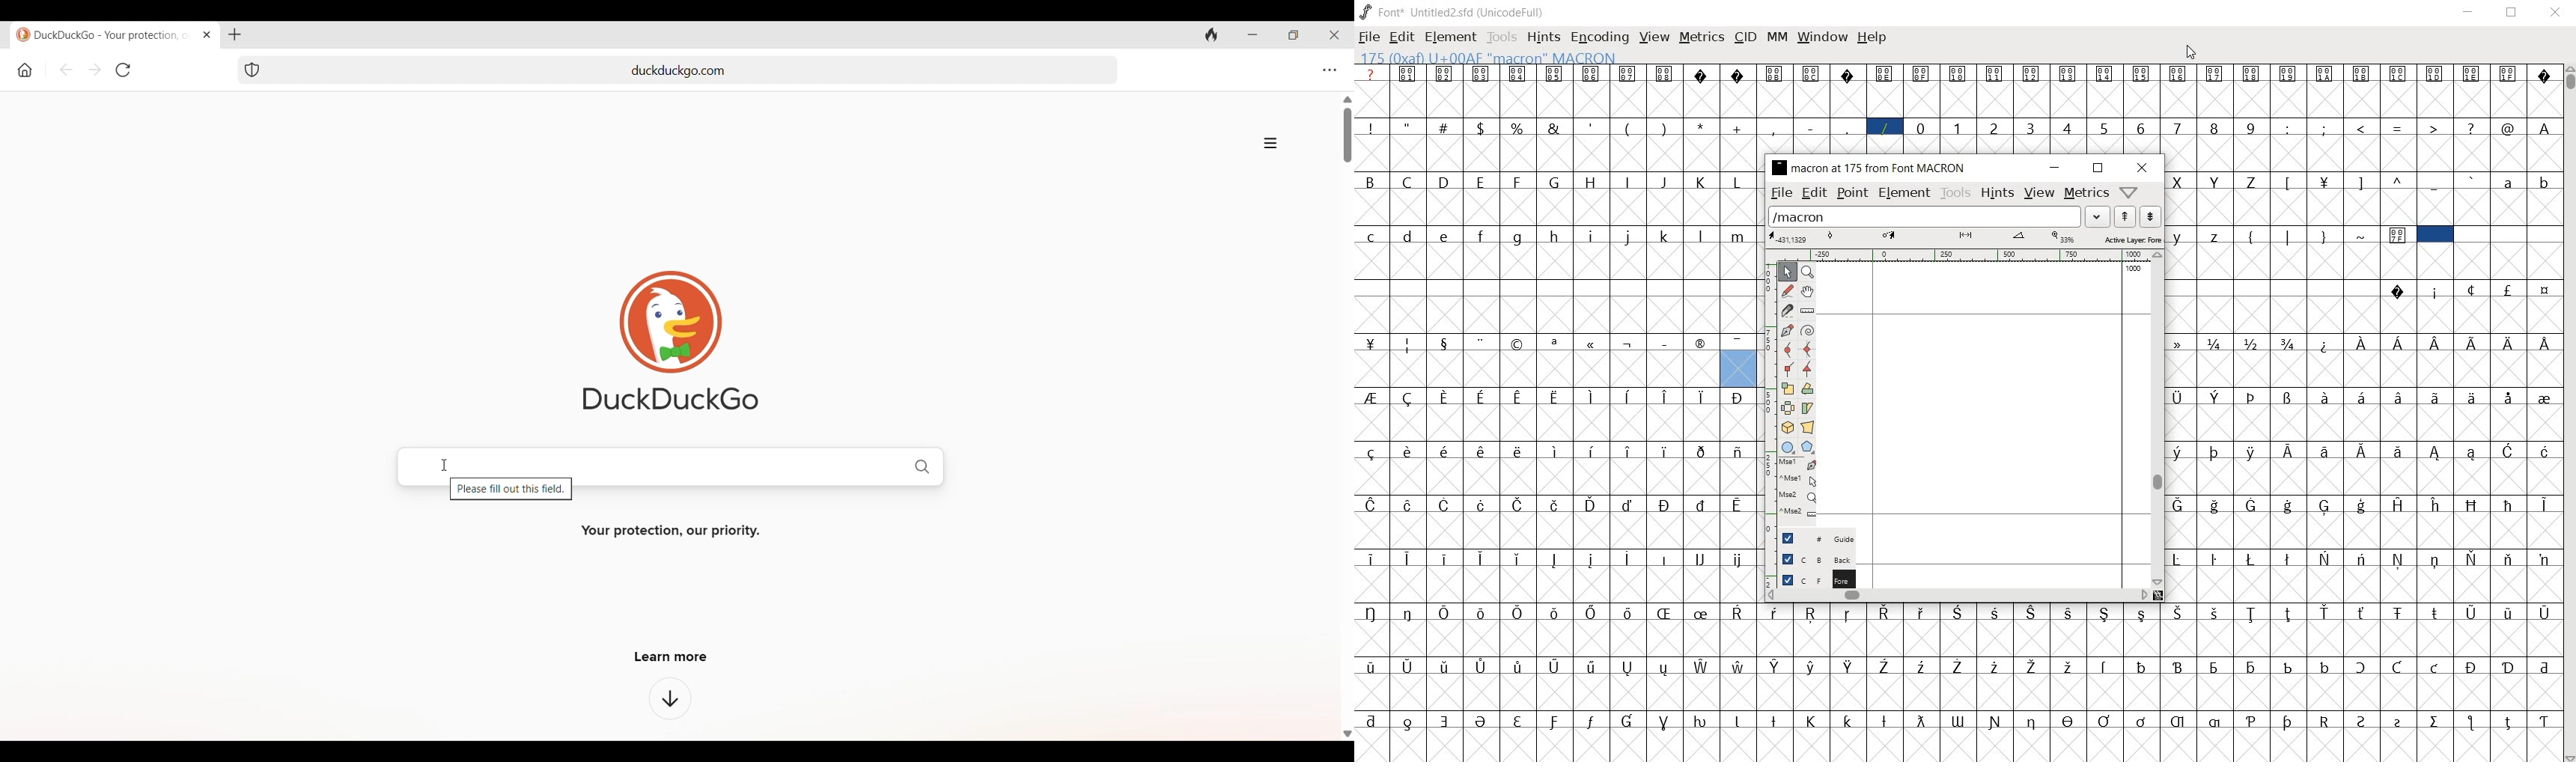 The height and width of the screenshot is (784, 2576). What do you see at coordinates (1785, 350) in the screenshot?
I see `curve` at bounding box center [1785, 350].